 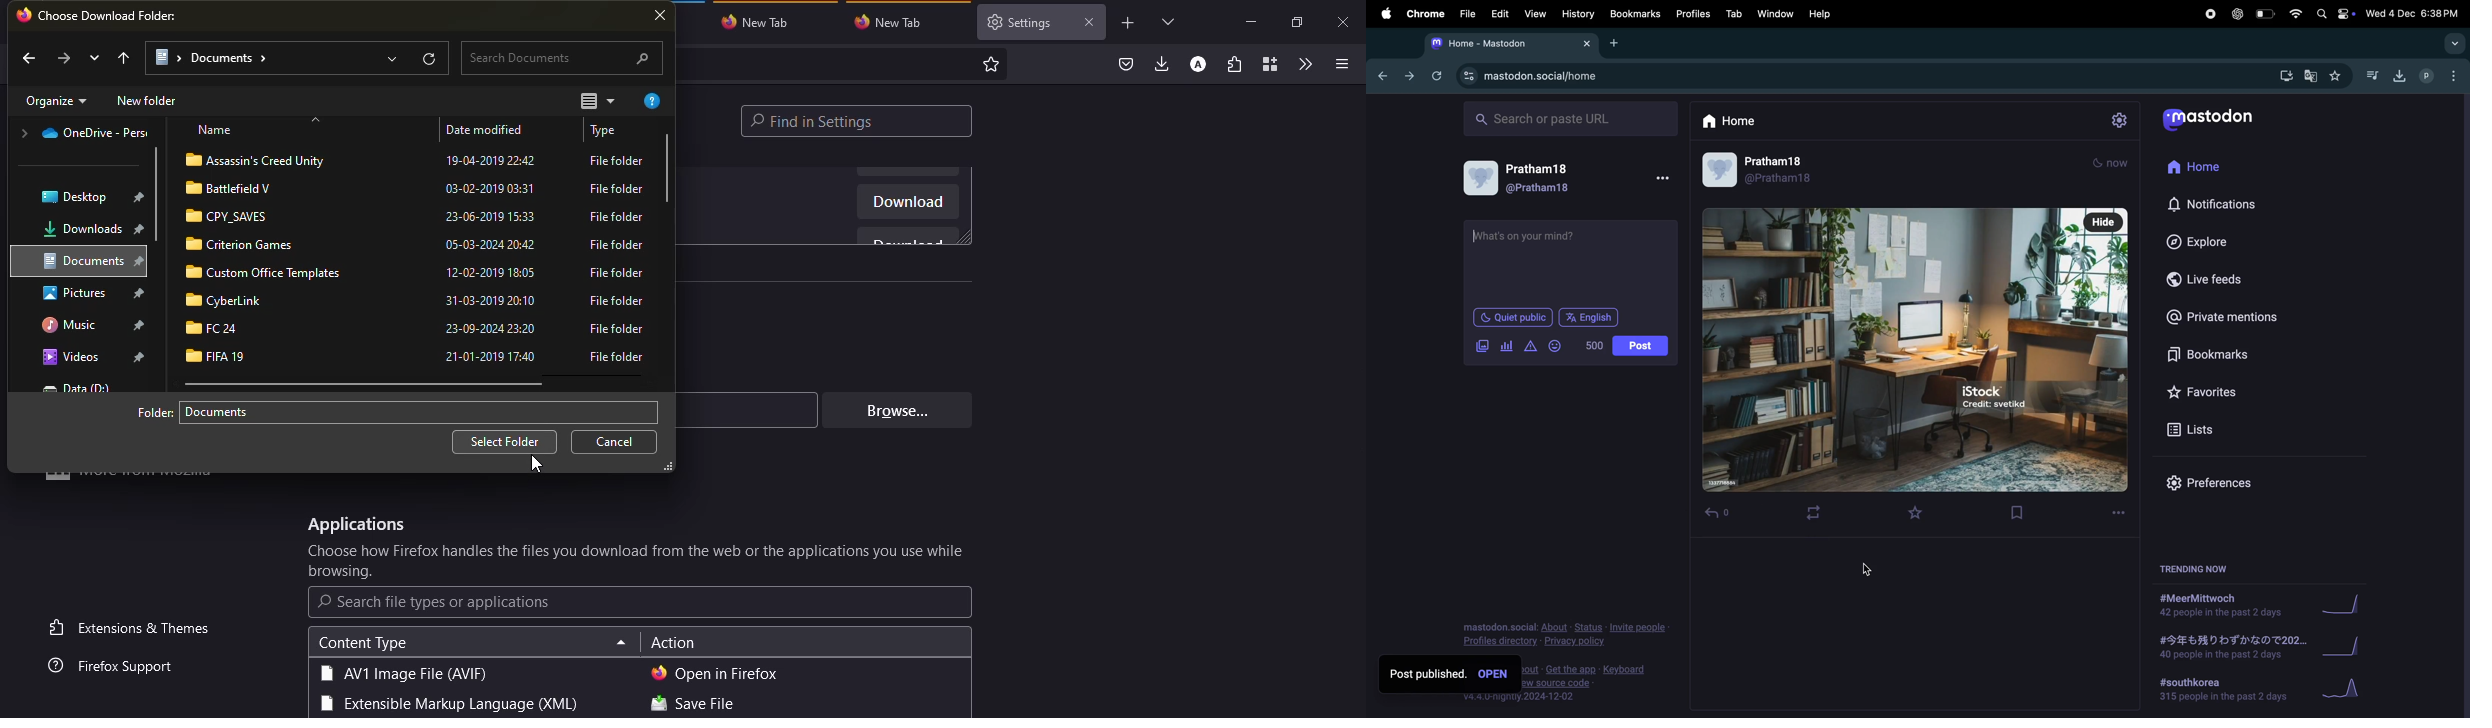 What do you see at coordinates (77, 197) in the screenshot?
I see `location` at bounding box center [77, 197].